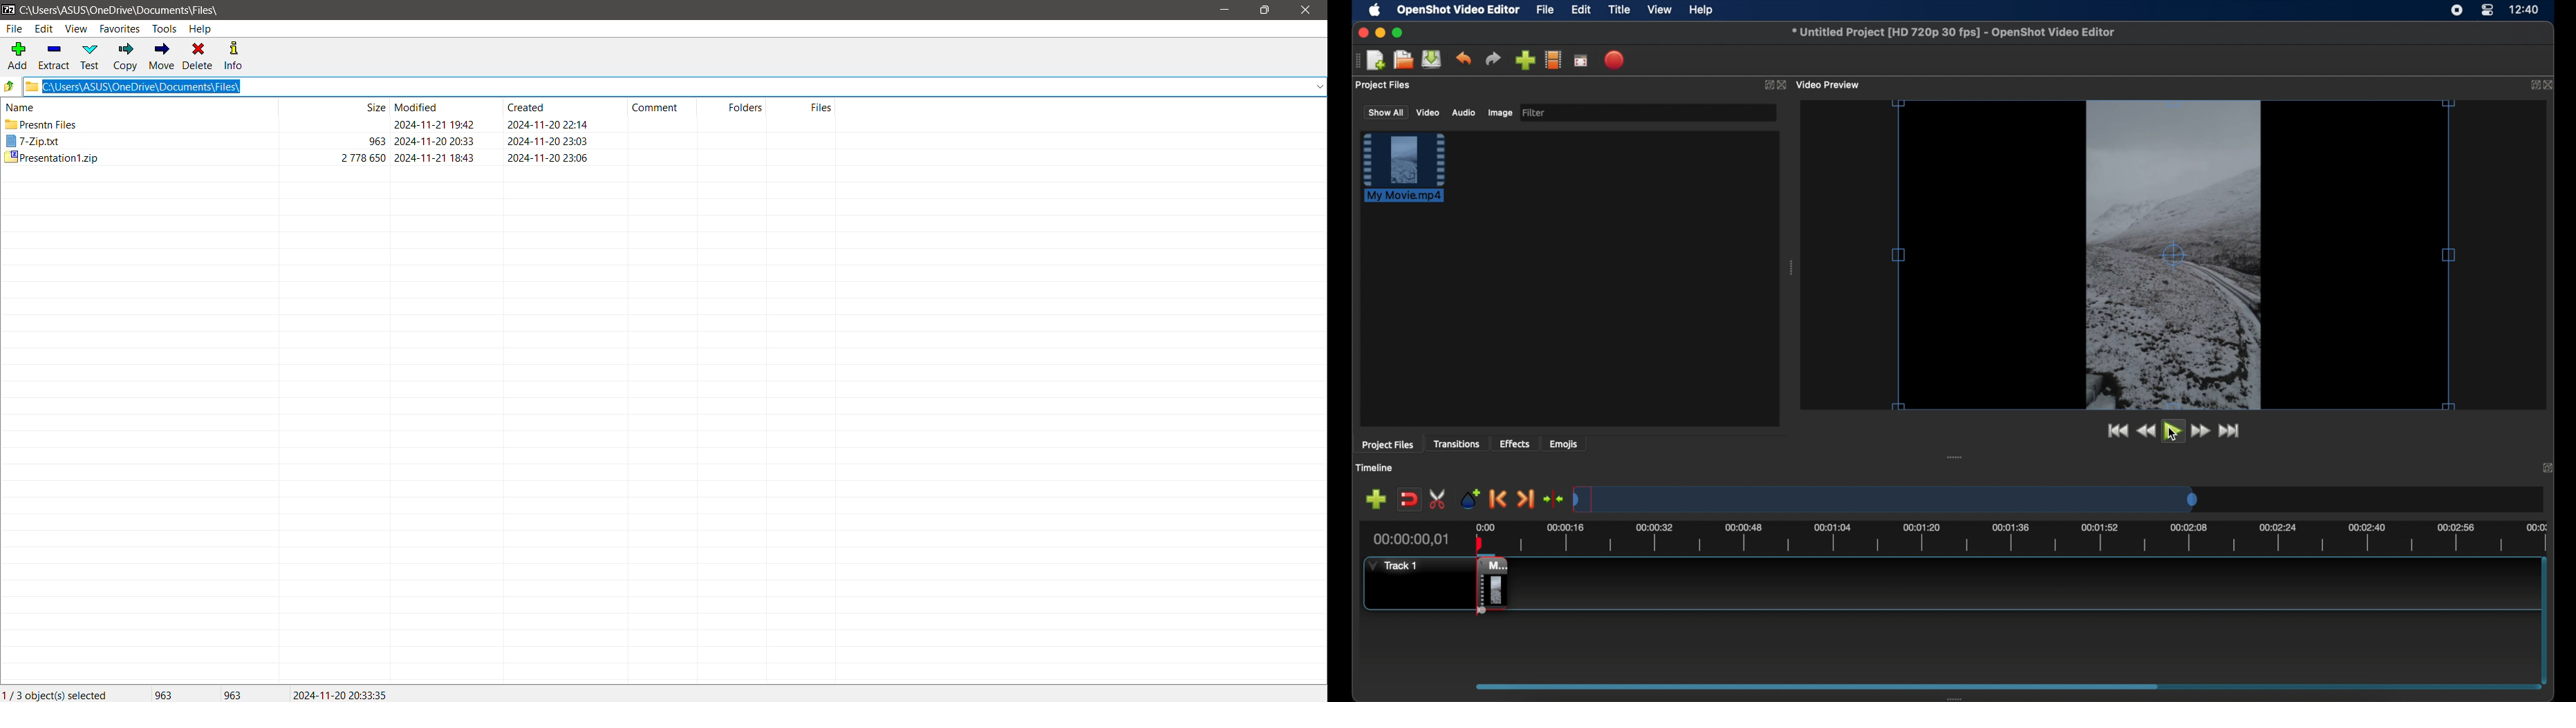  I want to click on close, so click(1782, 85).